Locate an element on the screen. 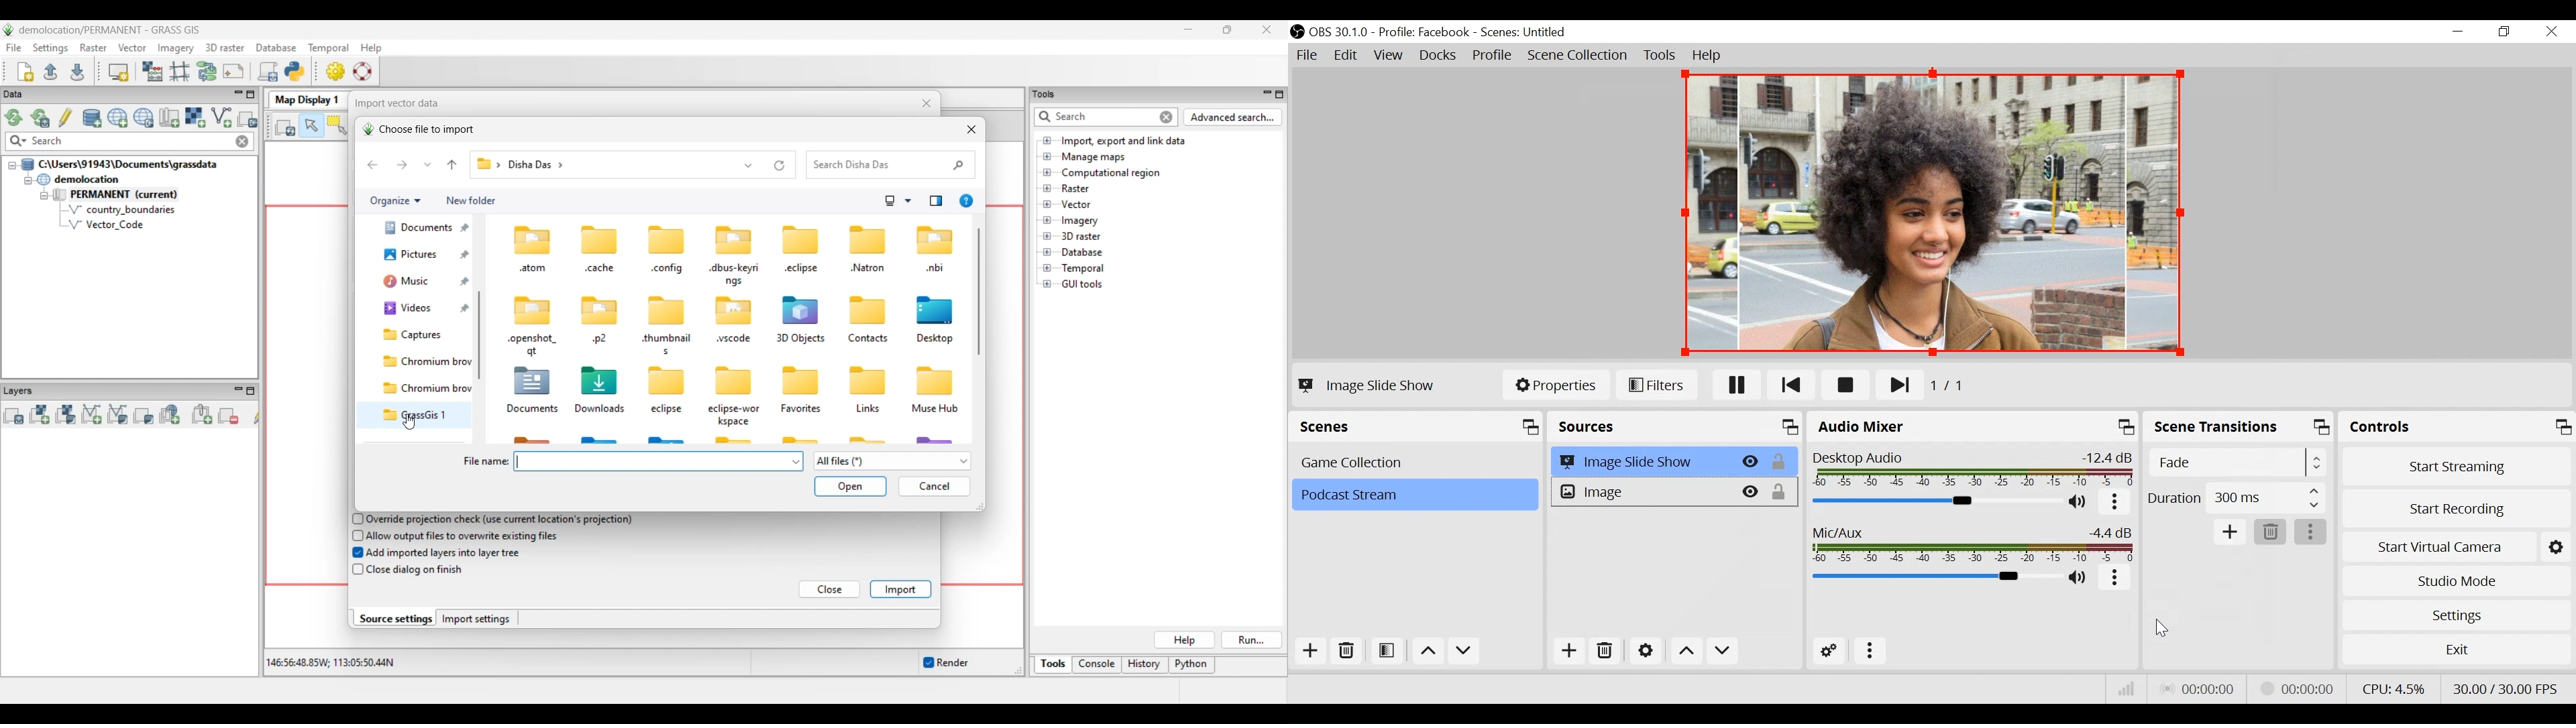 Image resolution: width=2576 pixels, height=728 pixels. File is located at coordinates (1309, 56).